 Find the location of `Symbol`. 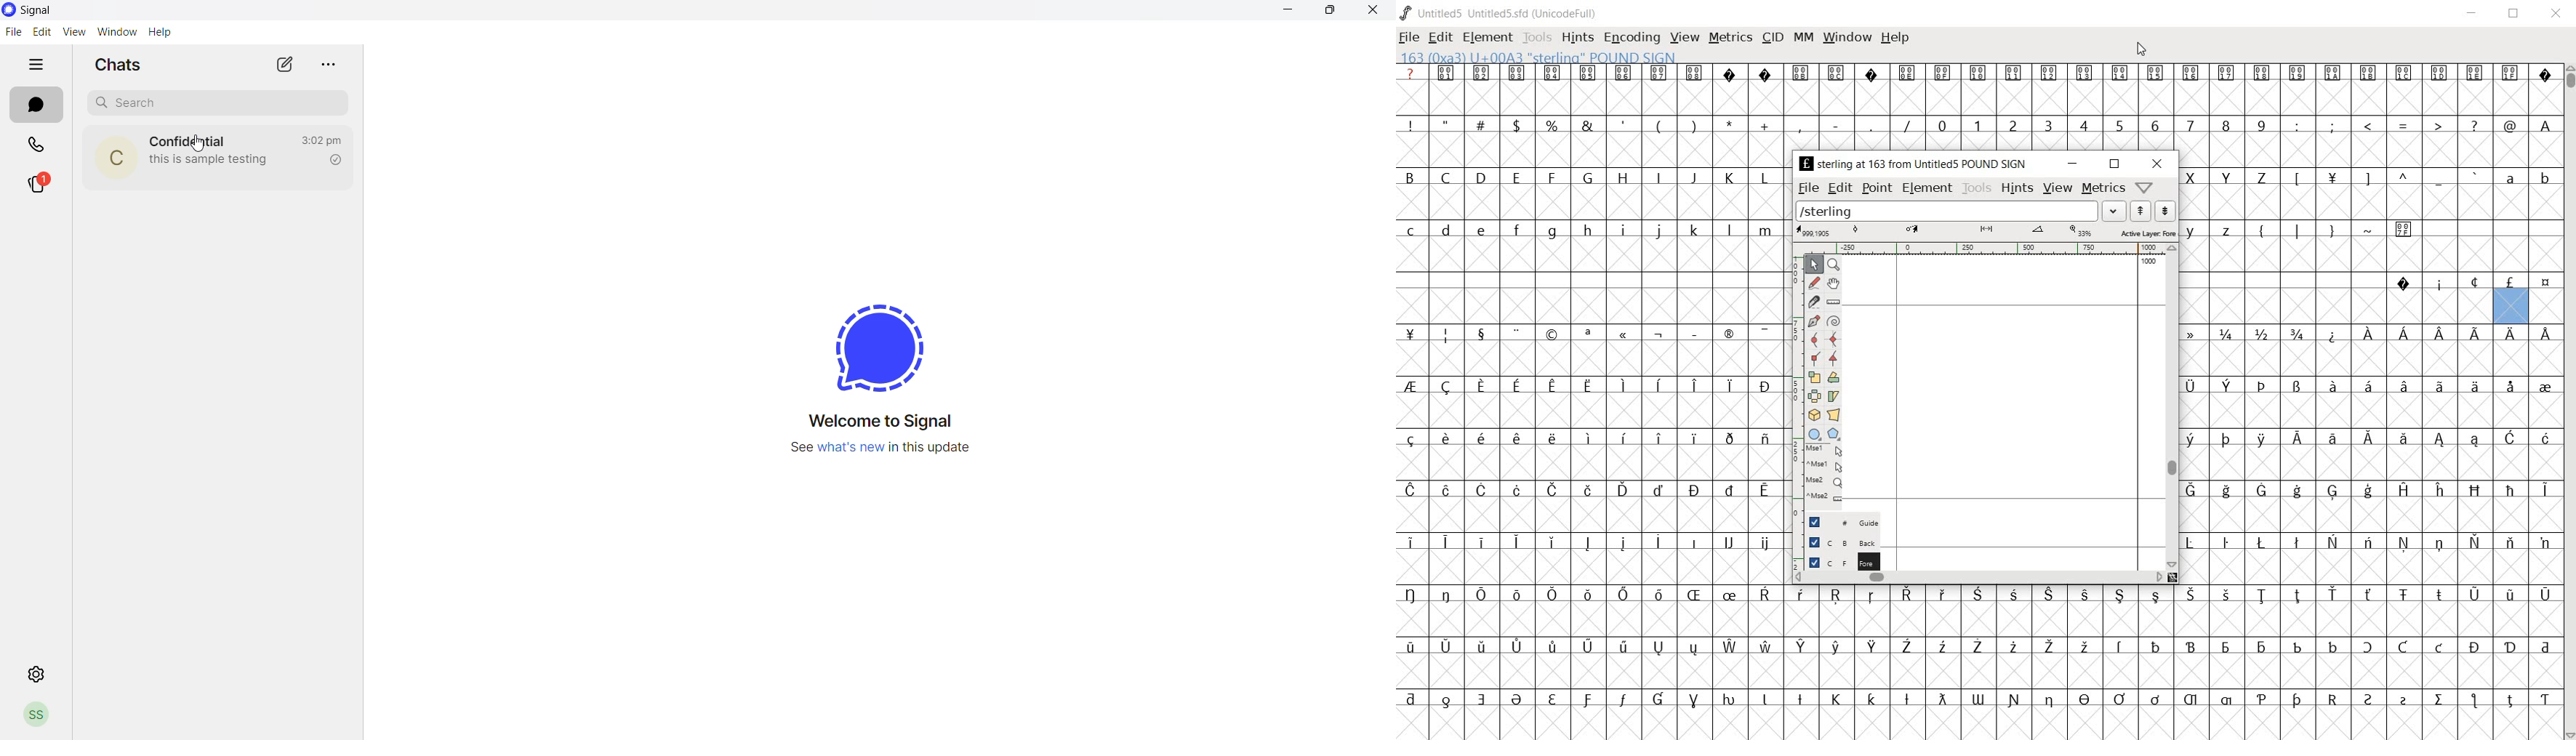

Symbol is located at coordinates (1413, 647).